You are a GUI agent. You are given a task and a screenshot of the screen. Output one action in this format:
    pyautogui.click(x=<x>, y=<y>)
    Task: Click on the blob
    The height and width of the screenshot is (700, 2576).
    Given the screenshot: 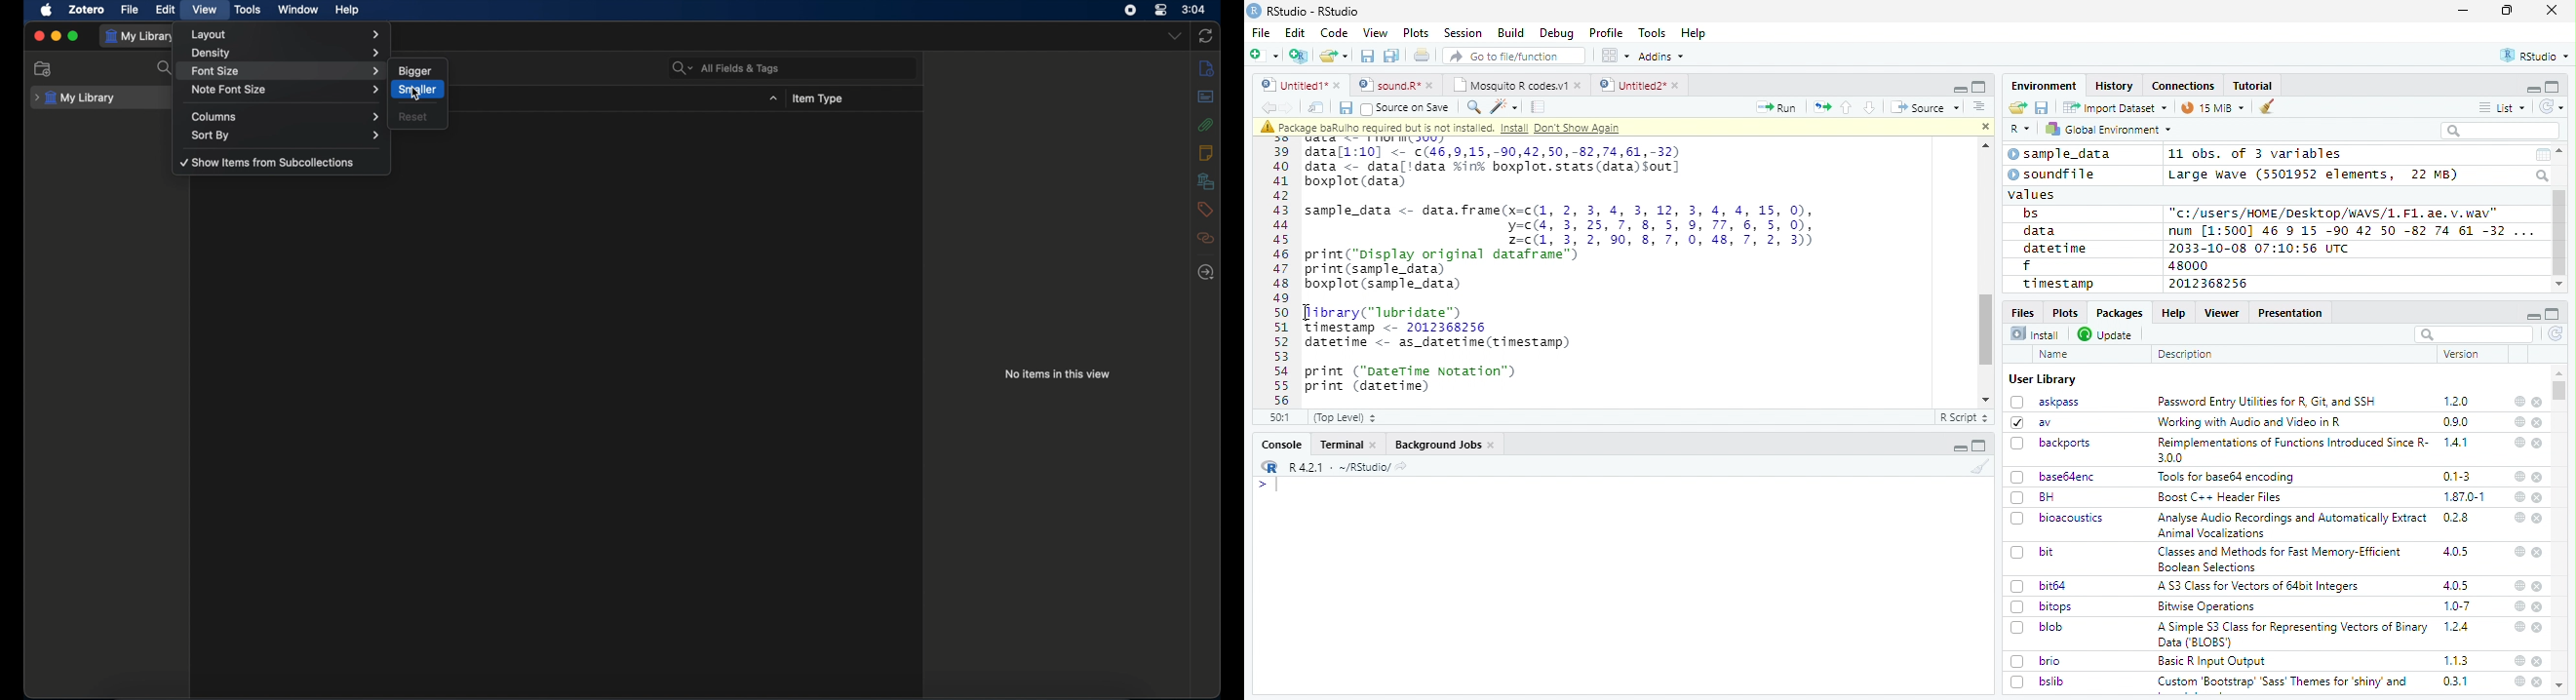 What is the action you would take?
    pyautogui.click(x=2037, y=627)
    